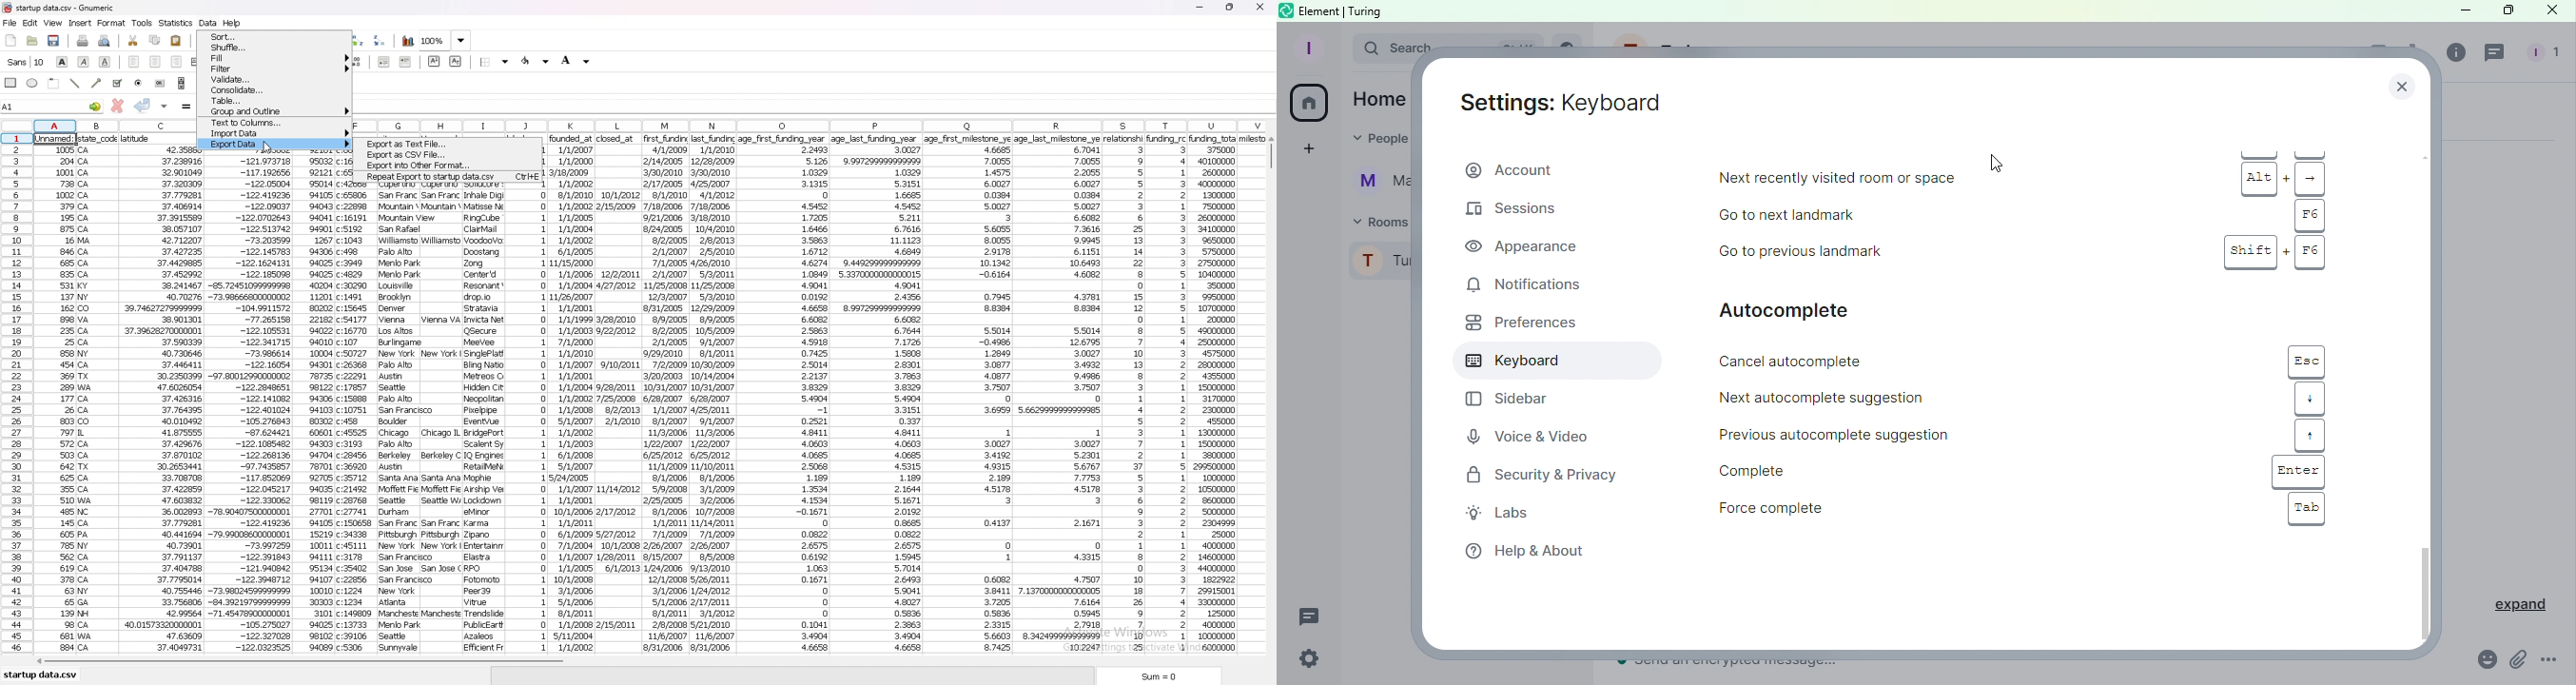  Describe the element at coordinates (1307, 49) in the screenshot. I see `Profile` at that location.